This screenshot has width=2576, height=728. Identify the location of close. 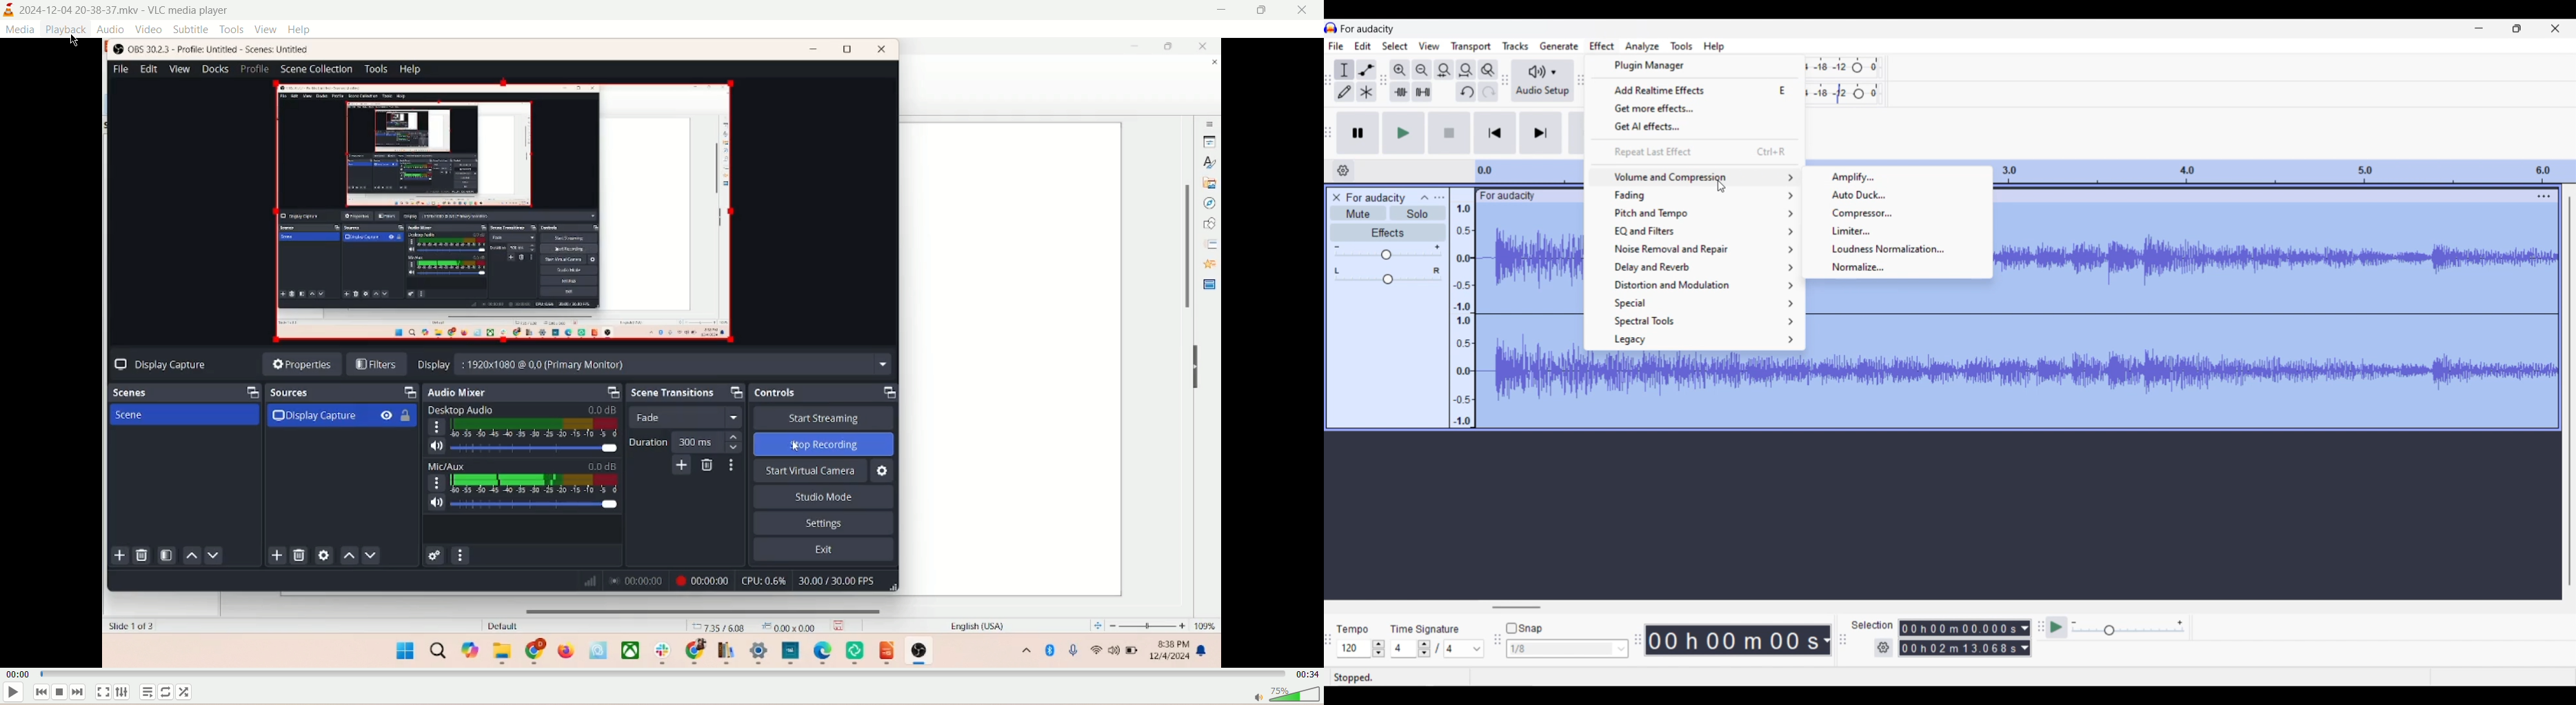
(1305, 11).